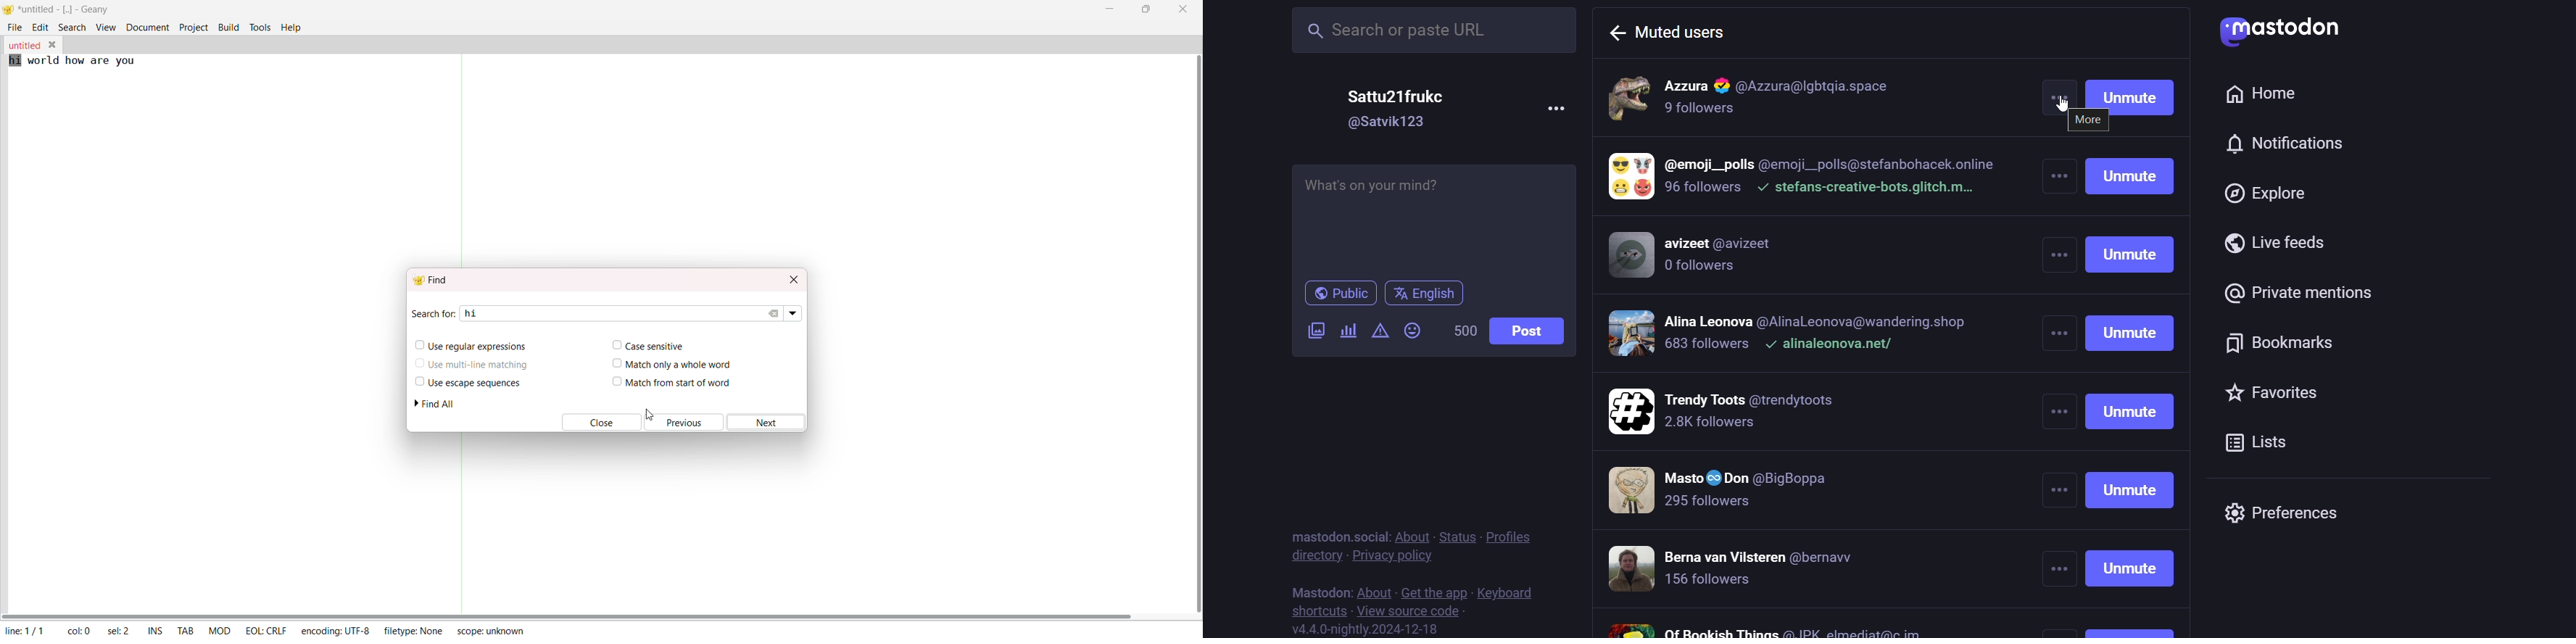 Image resolution: width=2576 pixels, height=644 pixels. Describe the element at coordinates (1412, 330) in the screenshot. I see `emoji` at that location.